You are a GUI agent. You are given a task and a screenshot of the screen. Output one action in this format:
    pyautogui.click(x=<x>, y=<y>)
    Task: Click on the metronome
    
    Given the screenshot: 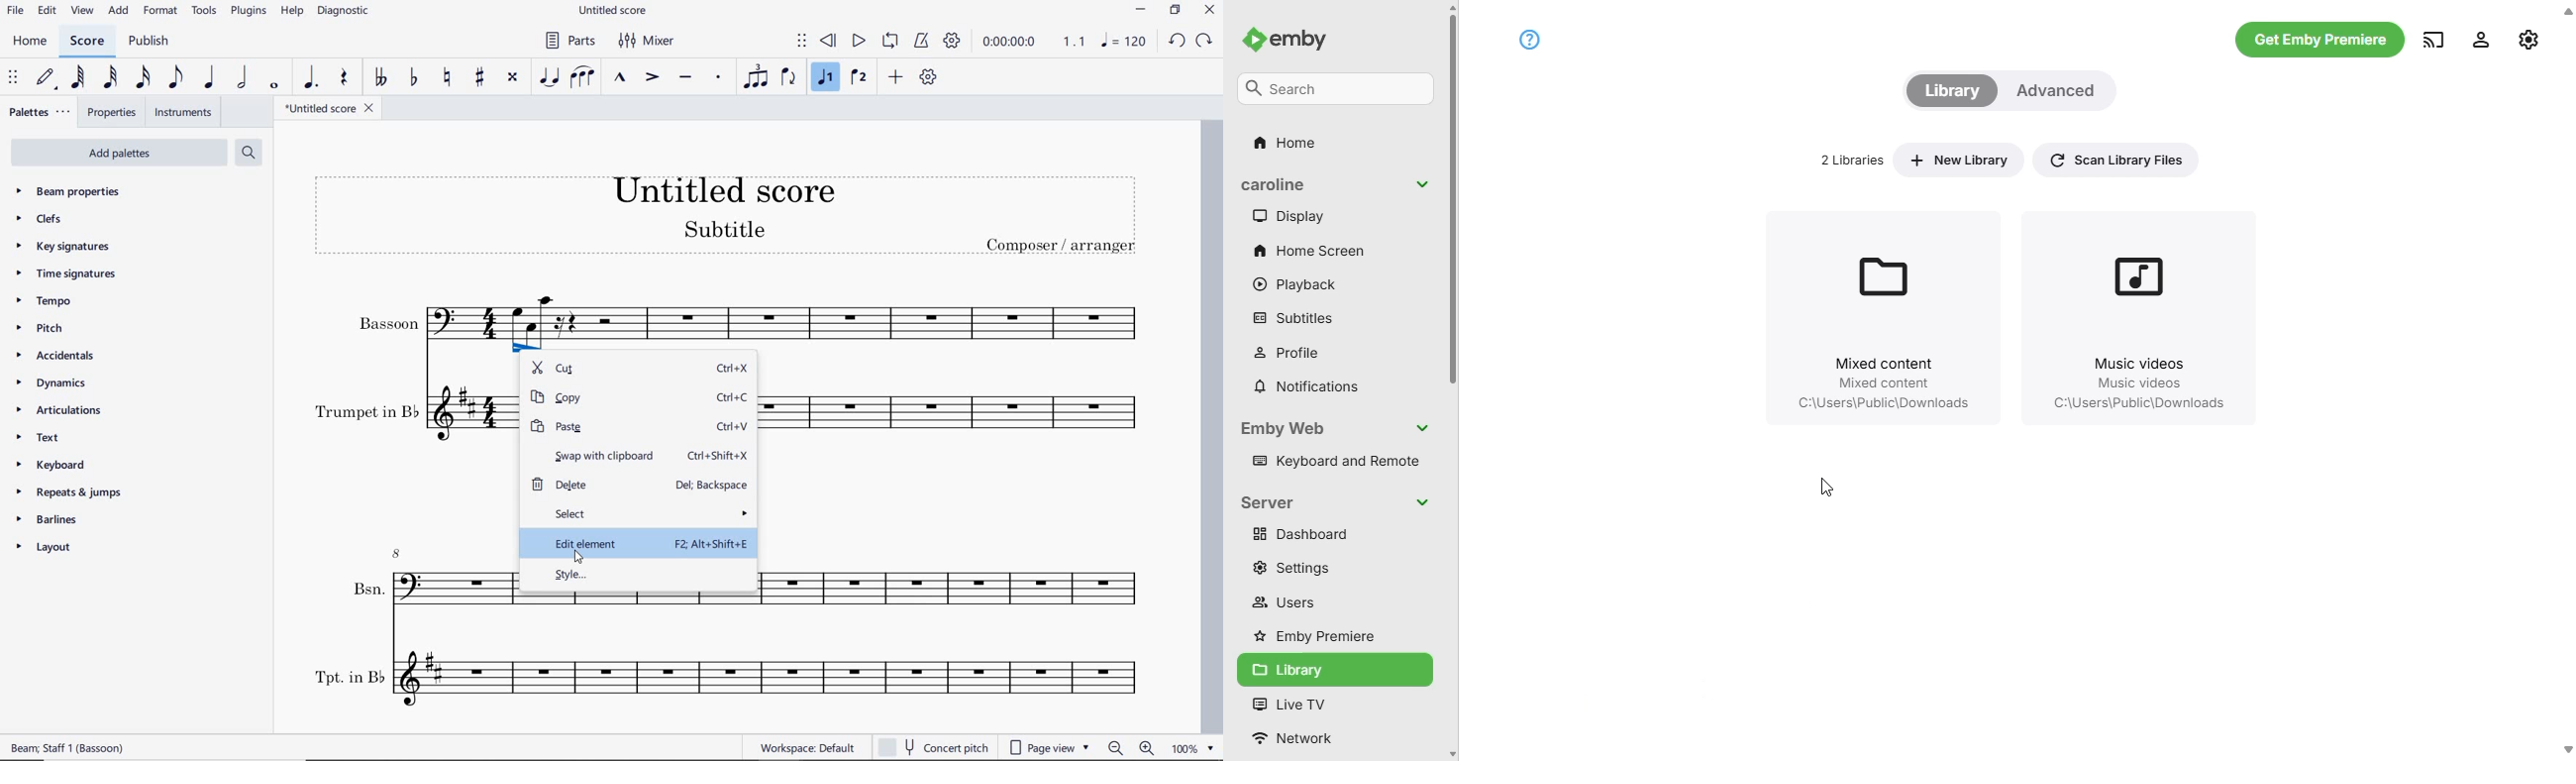 What is the action you would take?
    pyautogui.click(x=923, y=42)
    